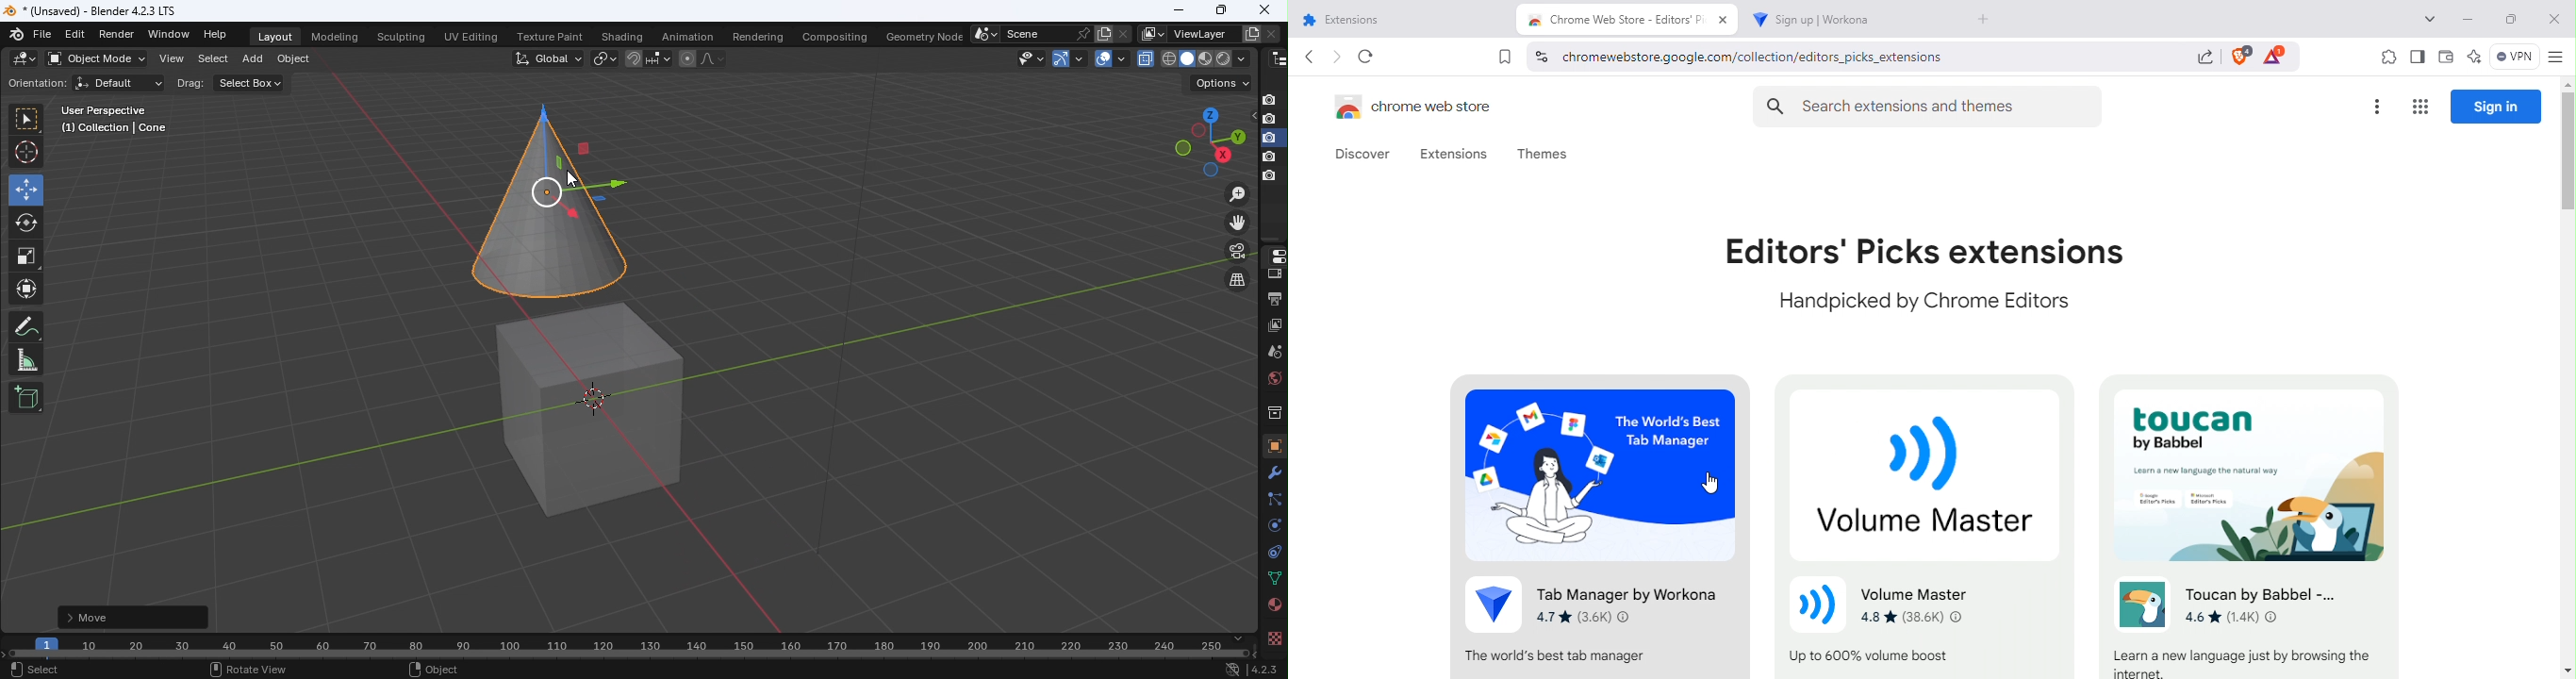 The height and width of the screenshot is (700, 2576). Describe the element at coordinates (1121, 58) in the screenshot. I see `Overlays` at that location.